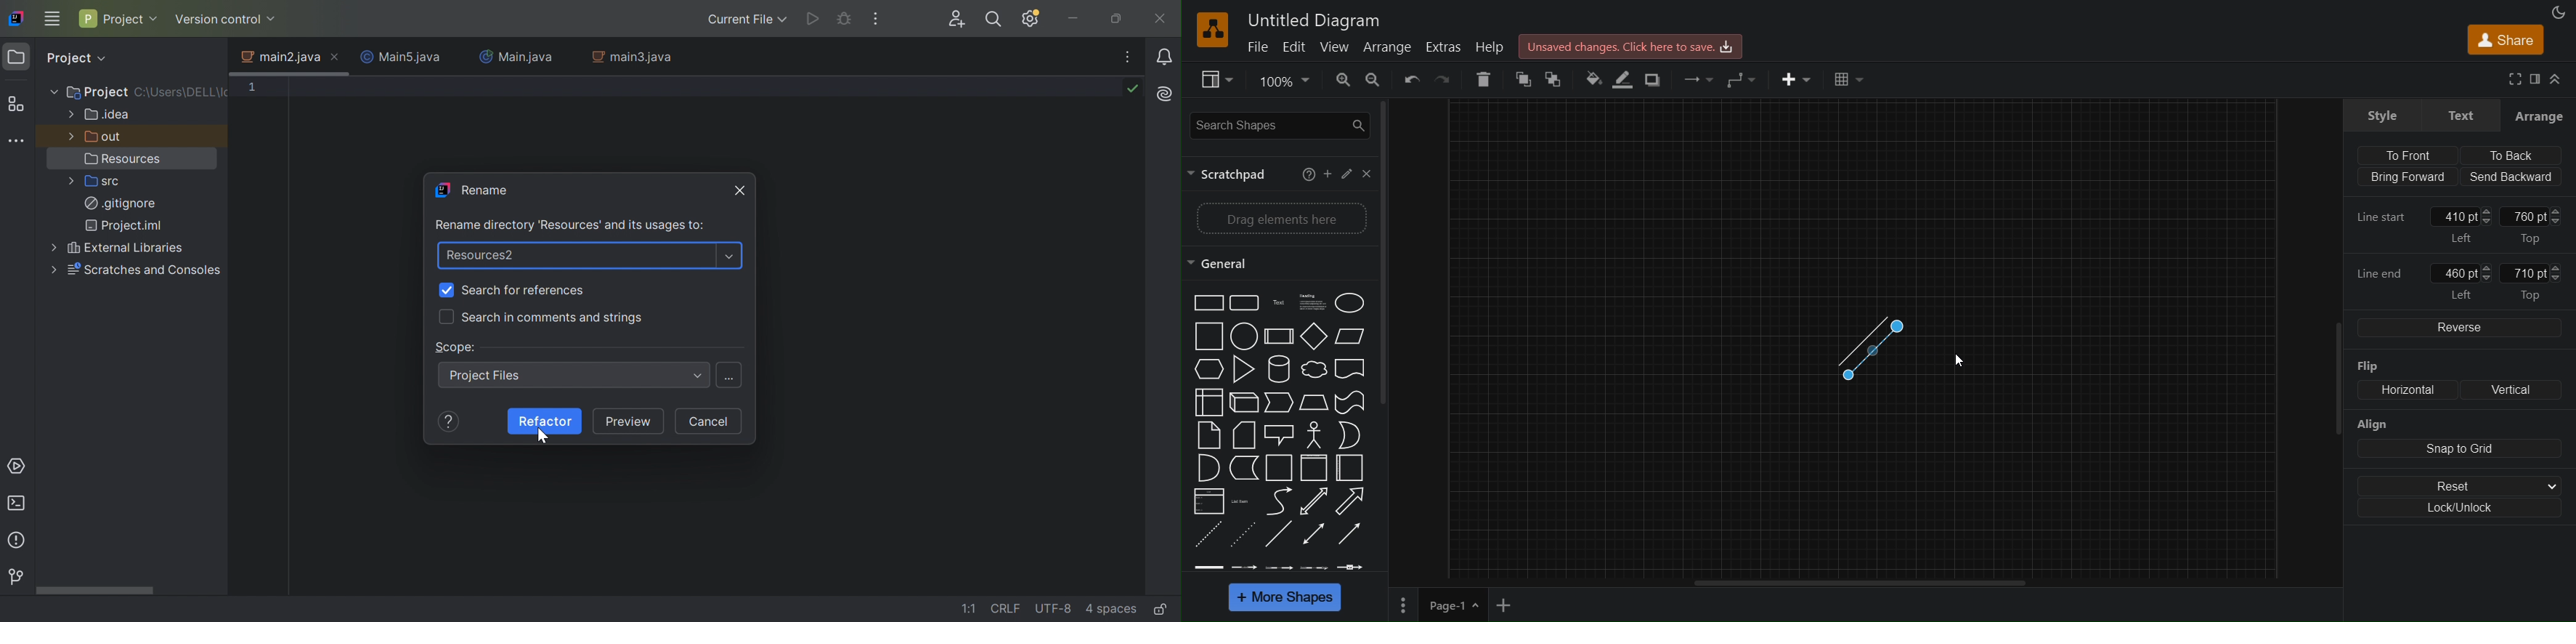  What do you see at coordinates (1312, 369) in the screenshot?
I see `Cloud` at bounding box center [1312, 369].